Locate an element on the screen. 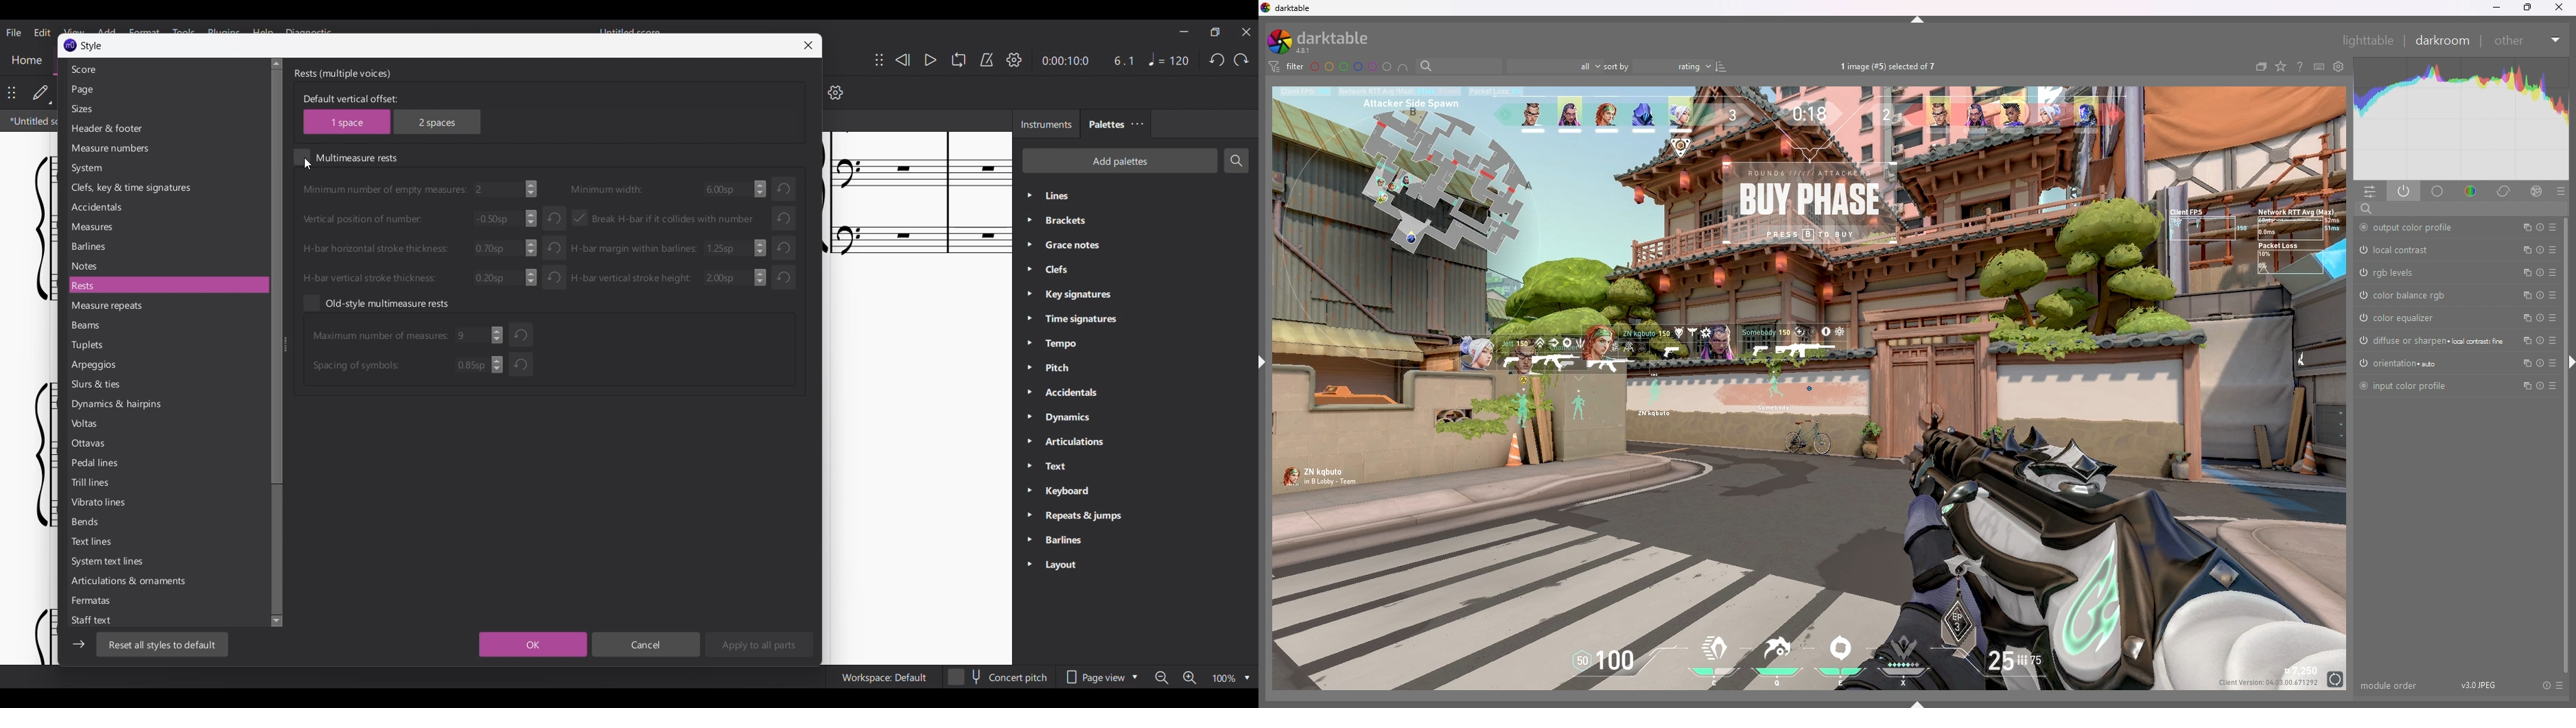 This screenshot has width=2576, height=728. Input vertical positions of number is located at coordinates (412, 219).